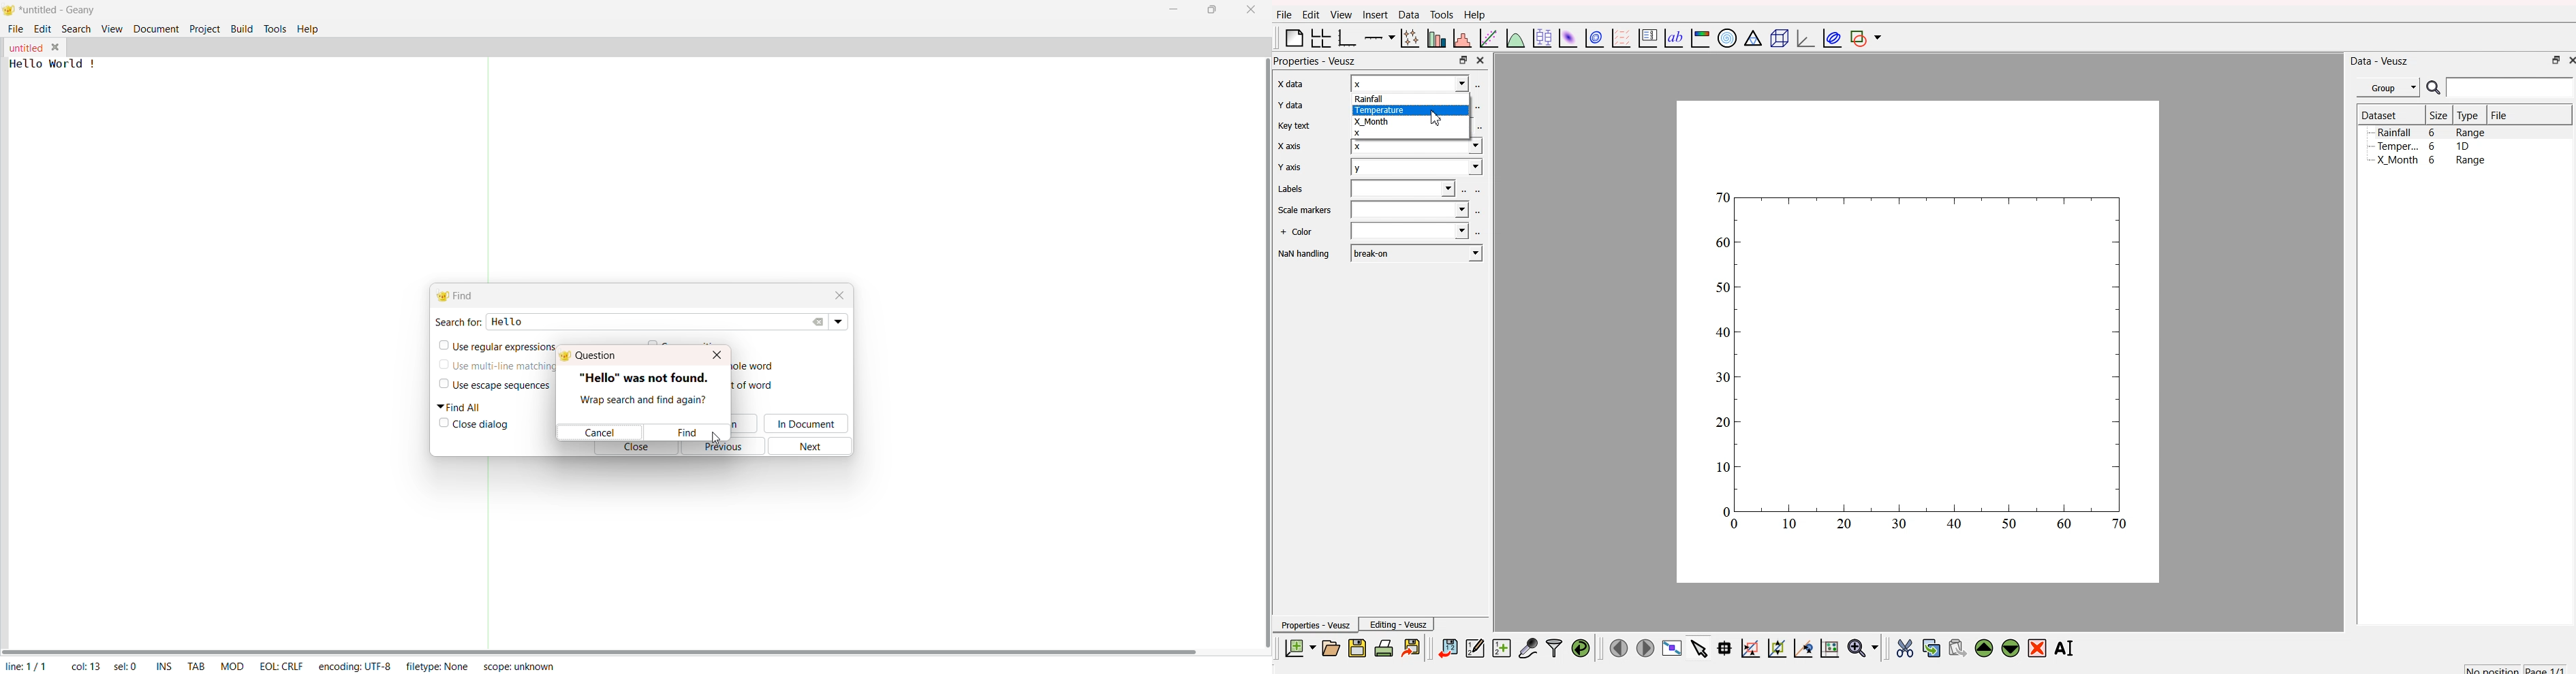 The image size is (2576, 700). Describe the element at coordinates (1415, 115) in the screenshot. I see `Rainfall[TemperatureX_Month x` at that location.